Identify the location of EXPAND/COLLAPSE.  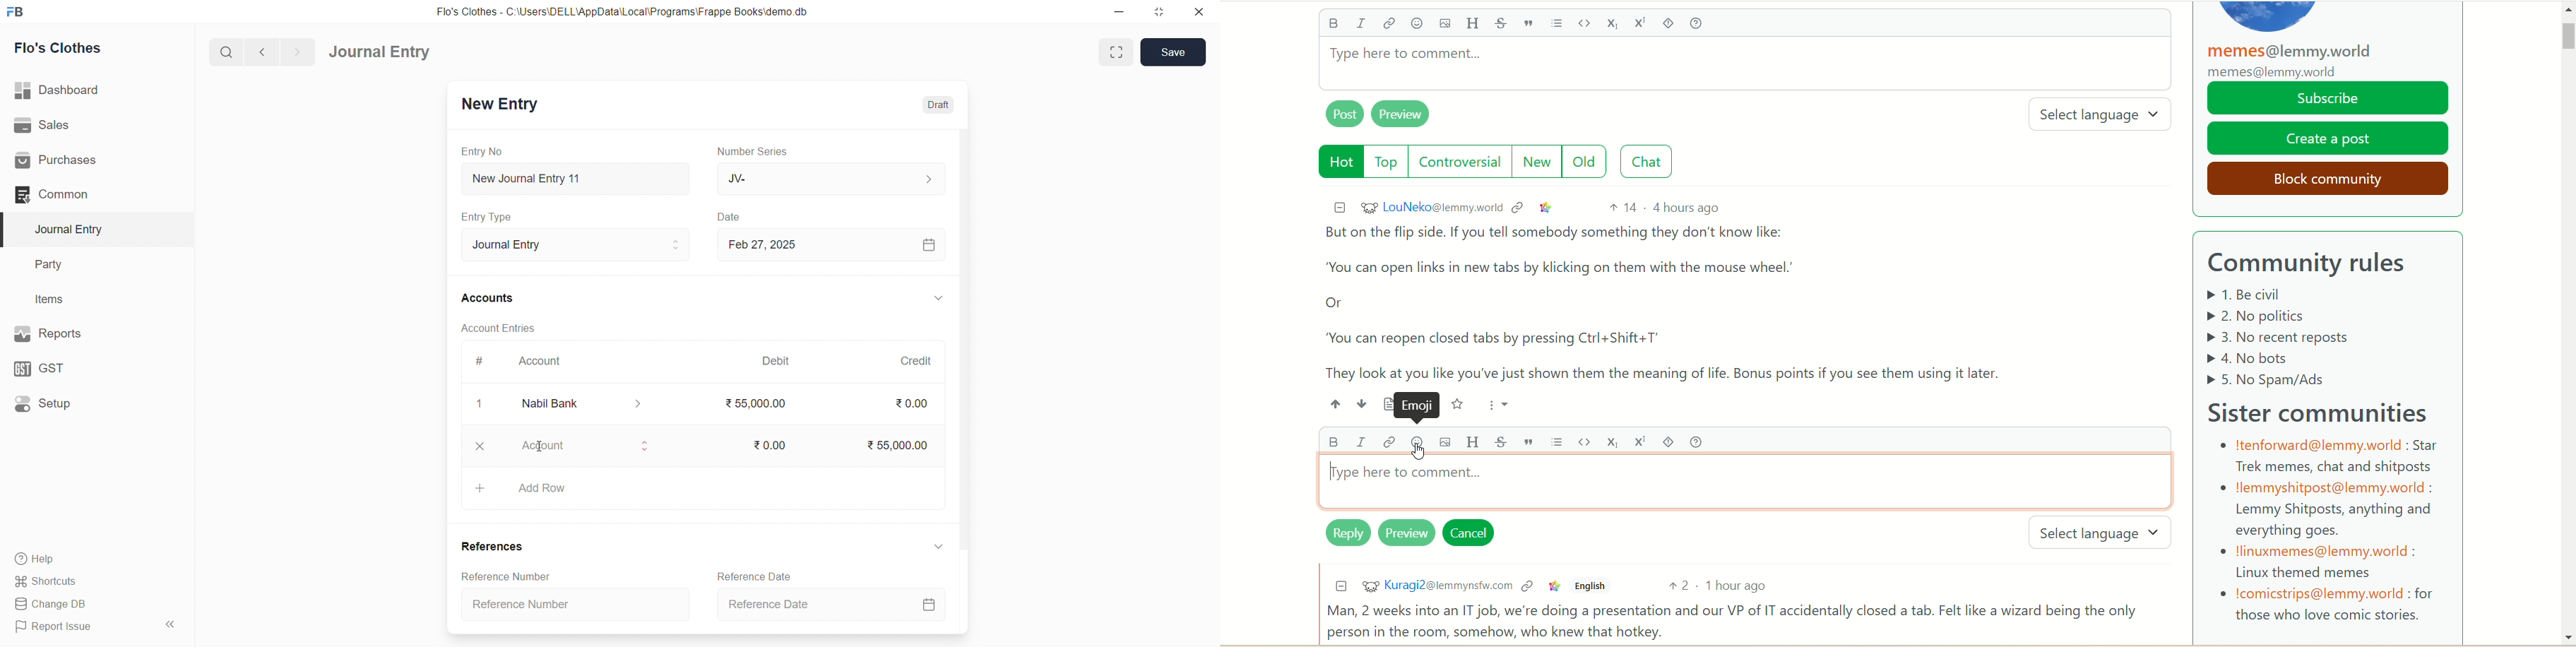
(938, 298).